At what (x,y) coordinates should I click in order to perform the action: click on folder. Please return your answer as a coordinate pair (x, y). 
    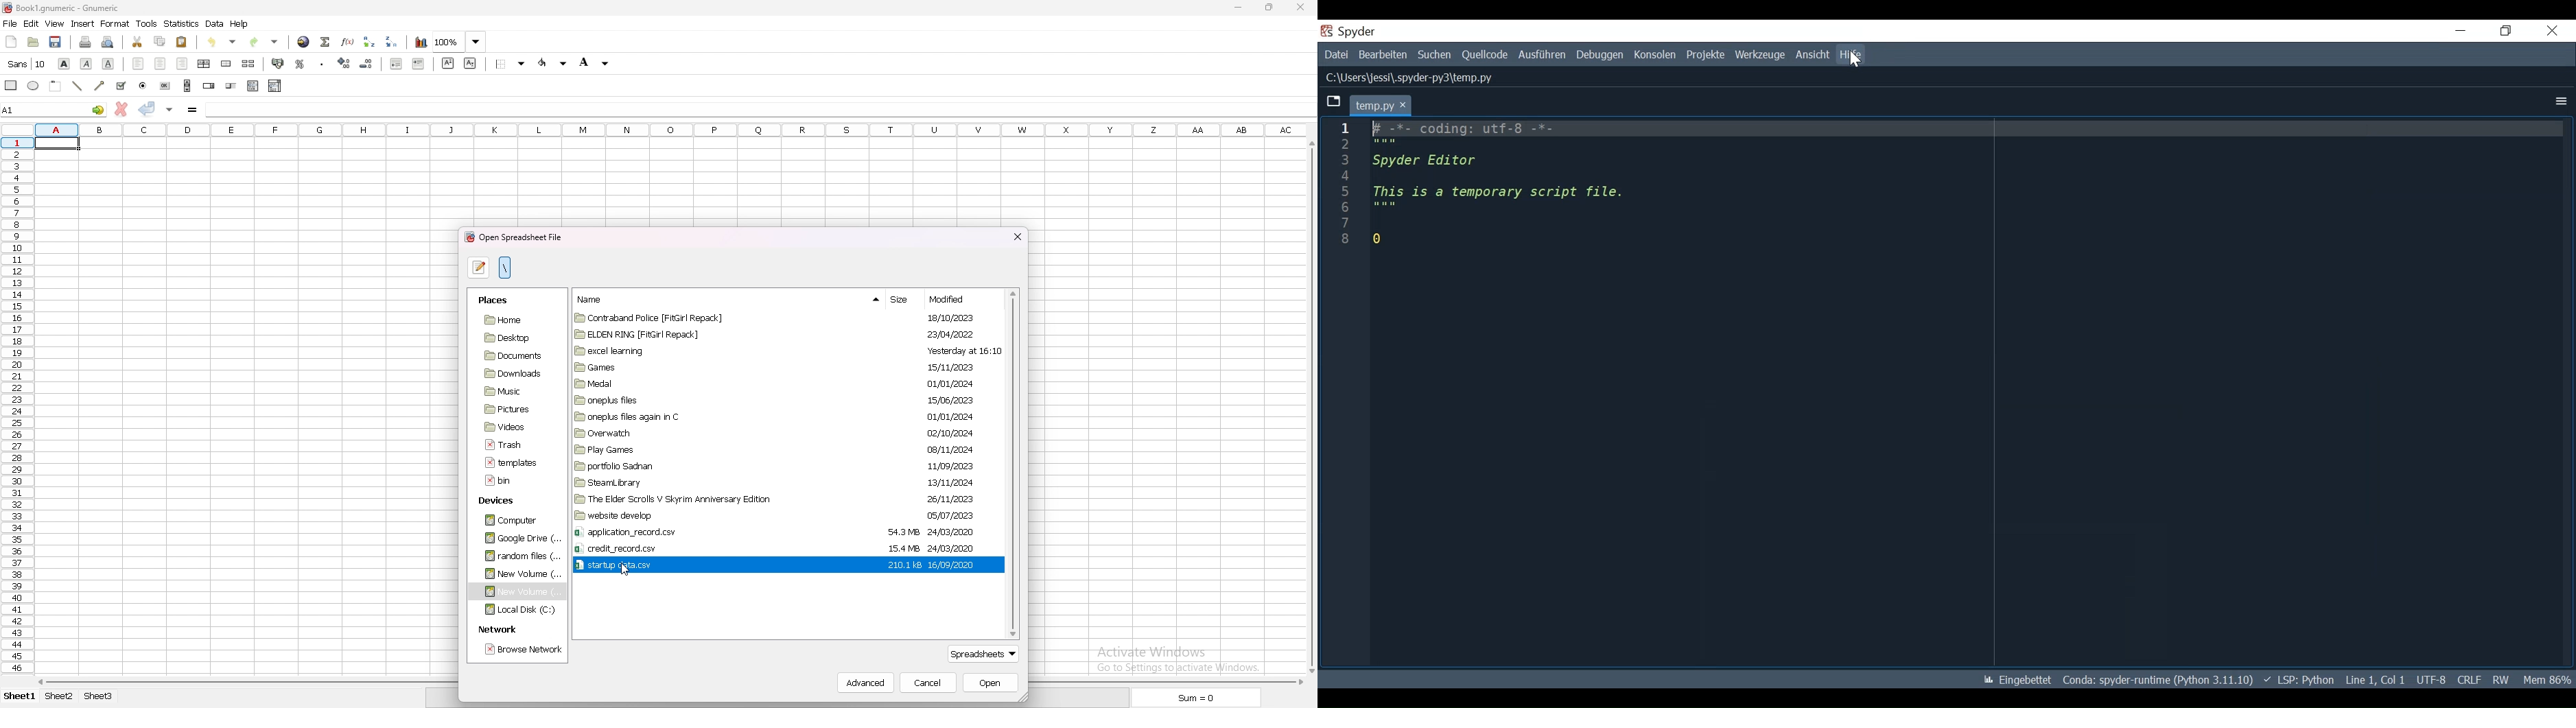
    Looking at the image, I should click on (716, 434).